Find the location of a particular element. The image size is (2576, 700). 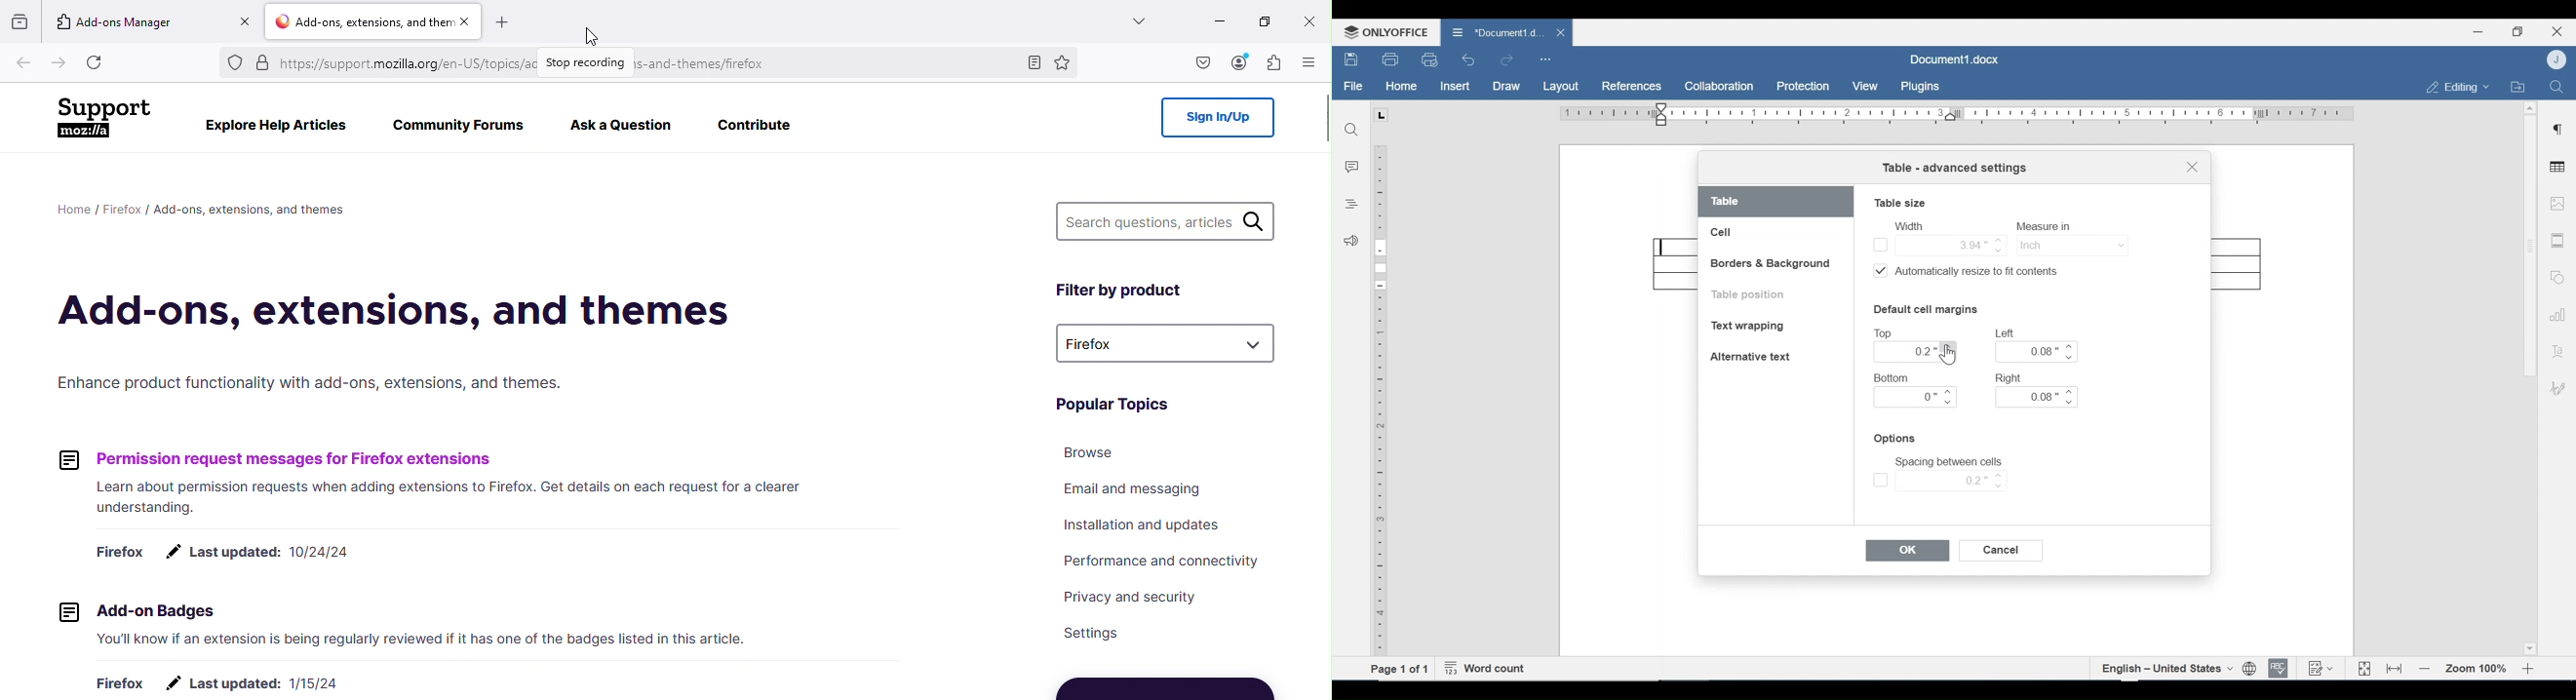

Graph is located at coordinates (2555, 313).